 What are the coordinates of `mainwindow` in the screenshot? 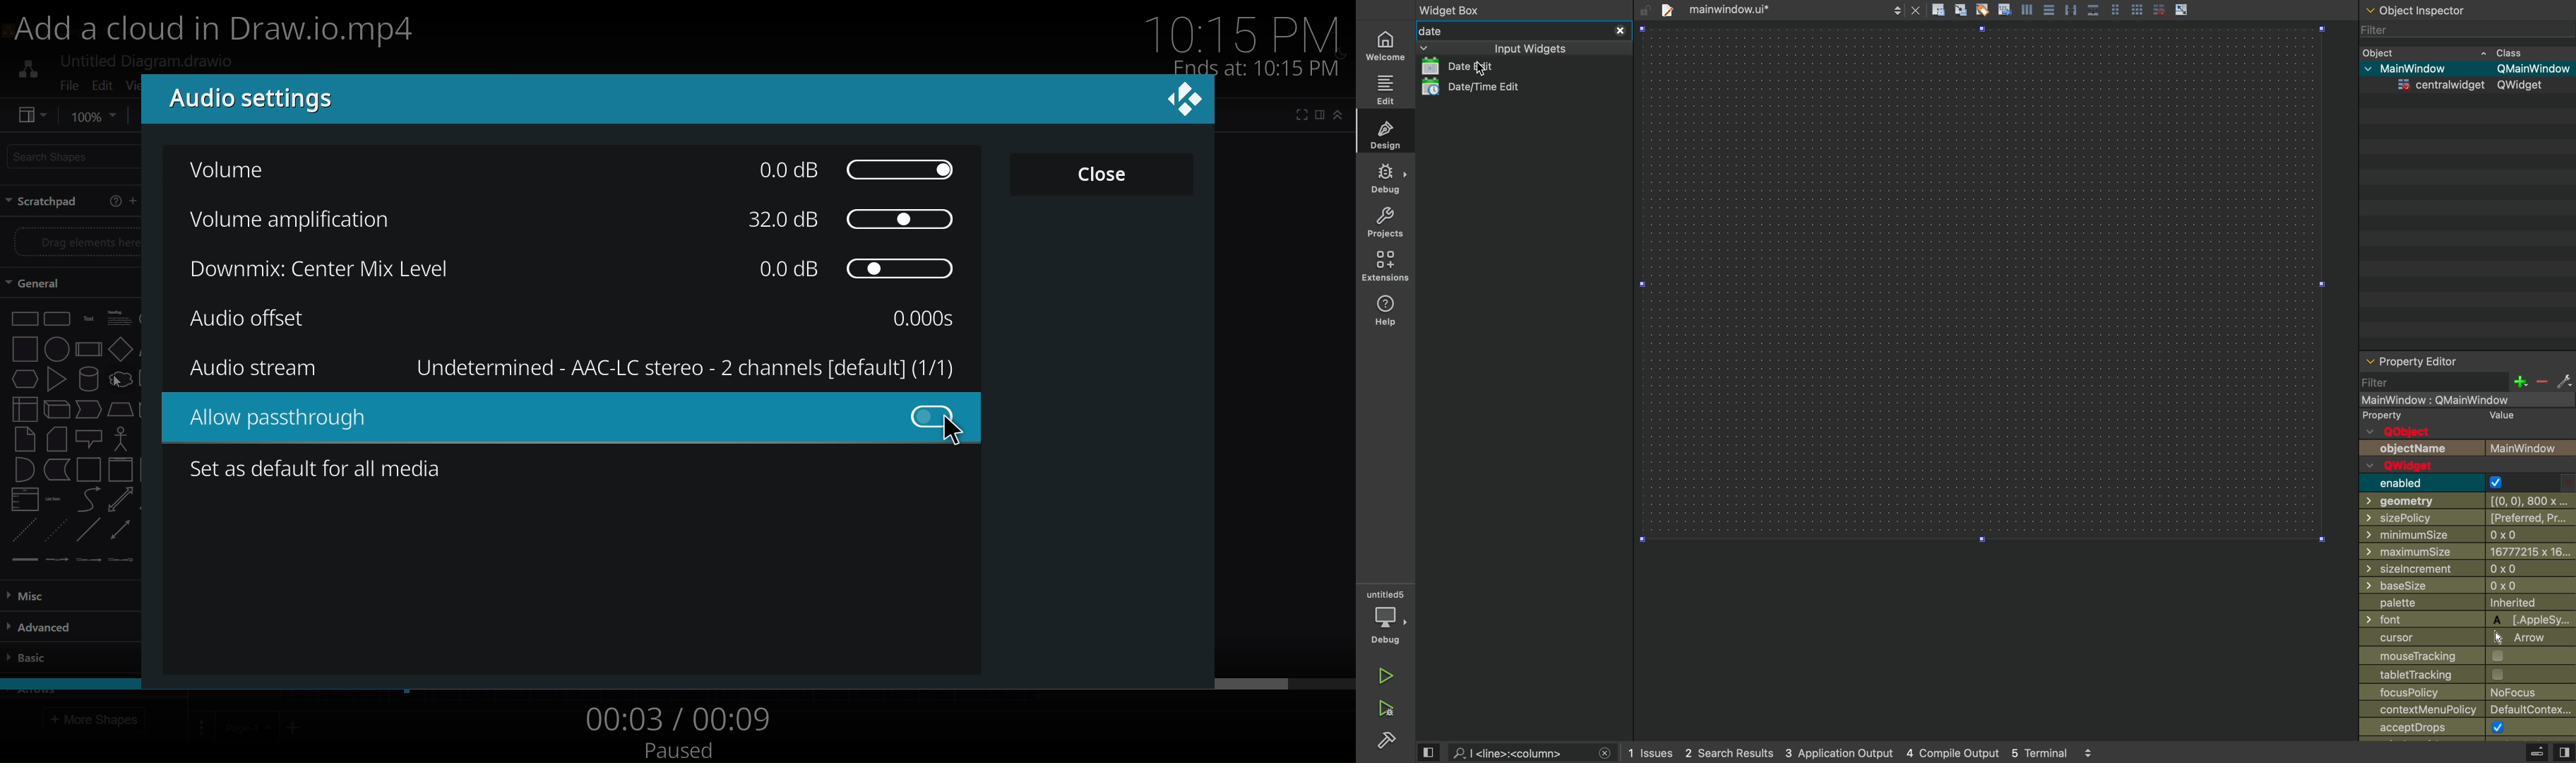 It's located at (2468, 69).